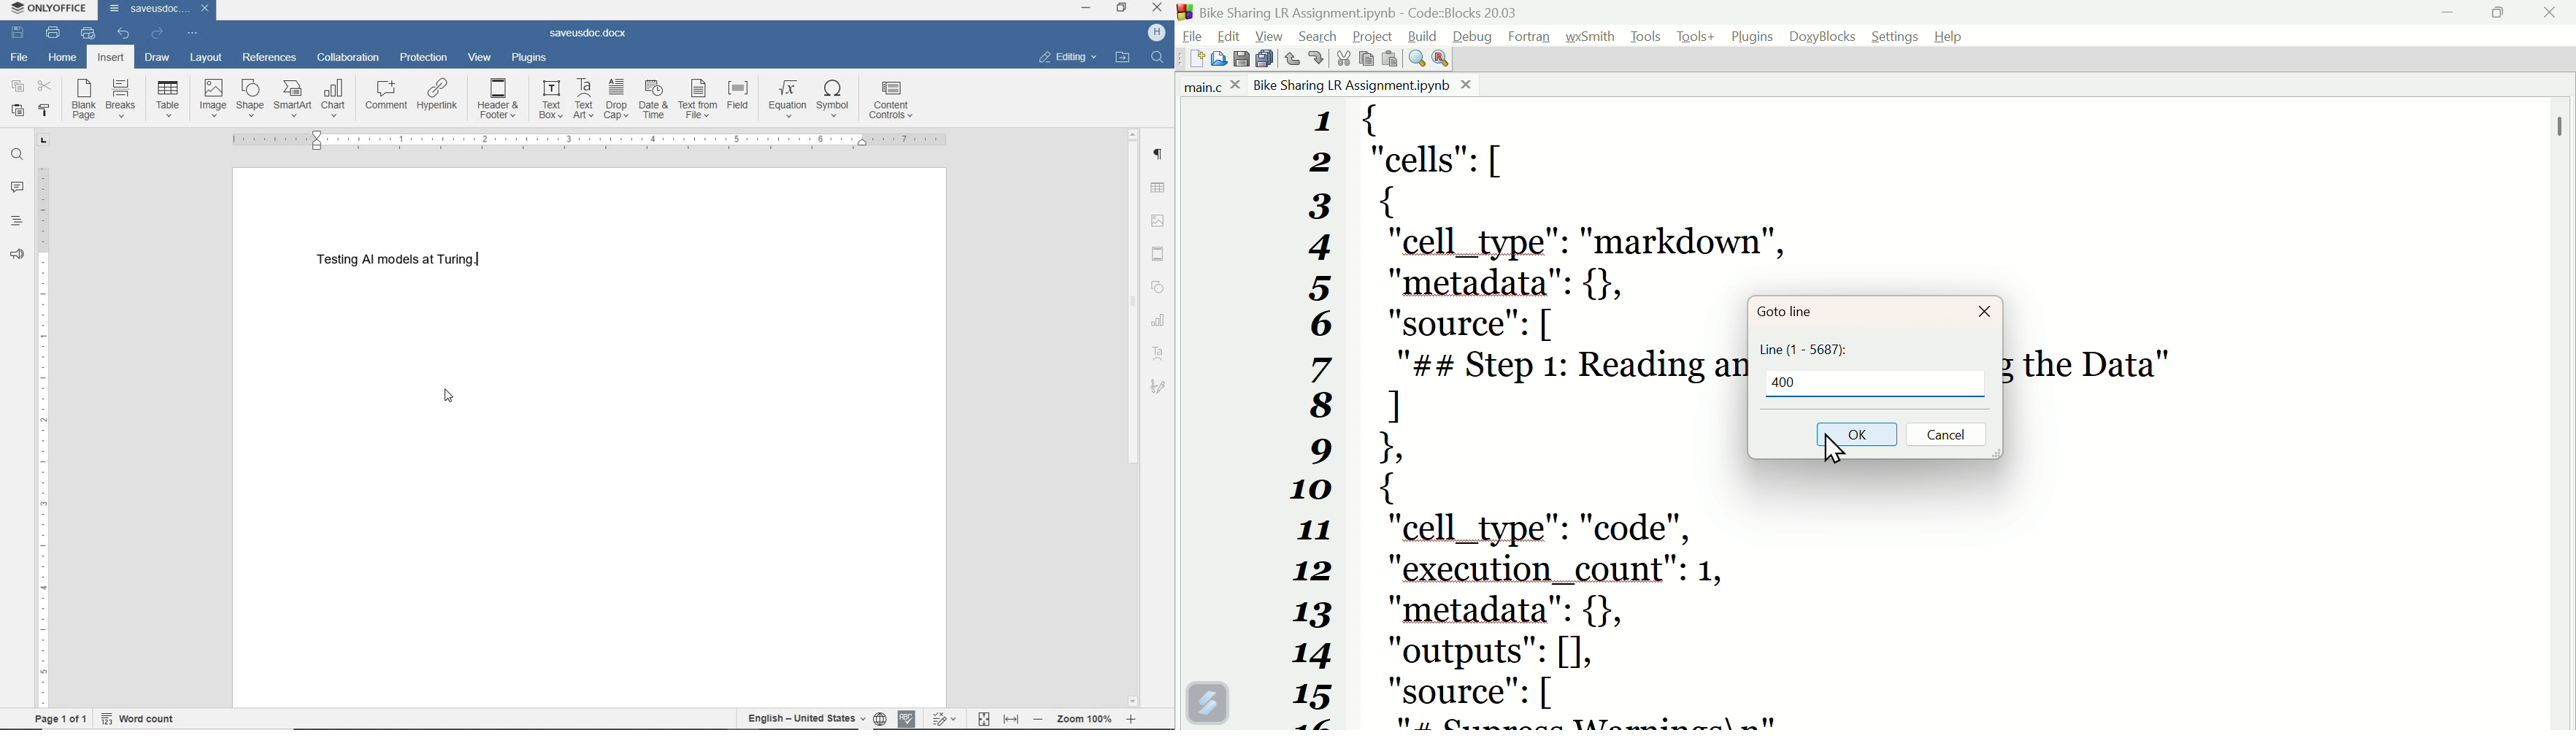 The height and width of the screenshot is (756, 2576). Describe the element at coordinates (43, 416) in the screenshot. I see `ruler` at that location.